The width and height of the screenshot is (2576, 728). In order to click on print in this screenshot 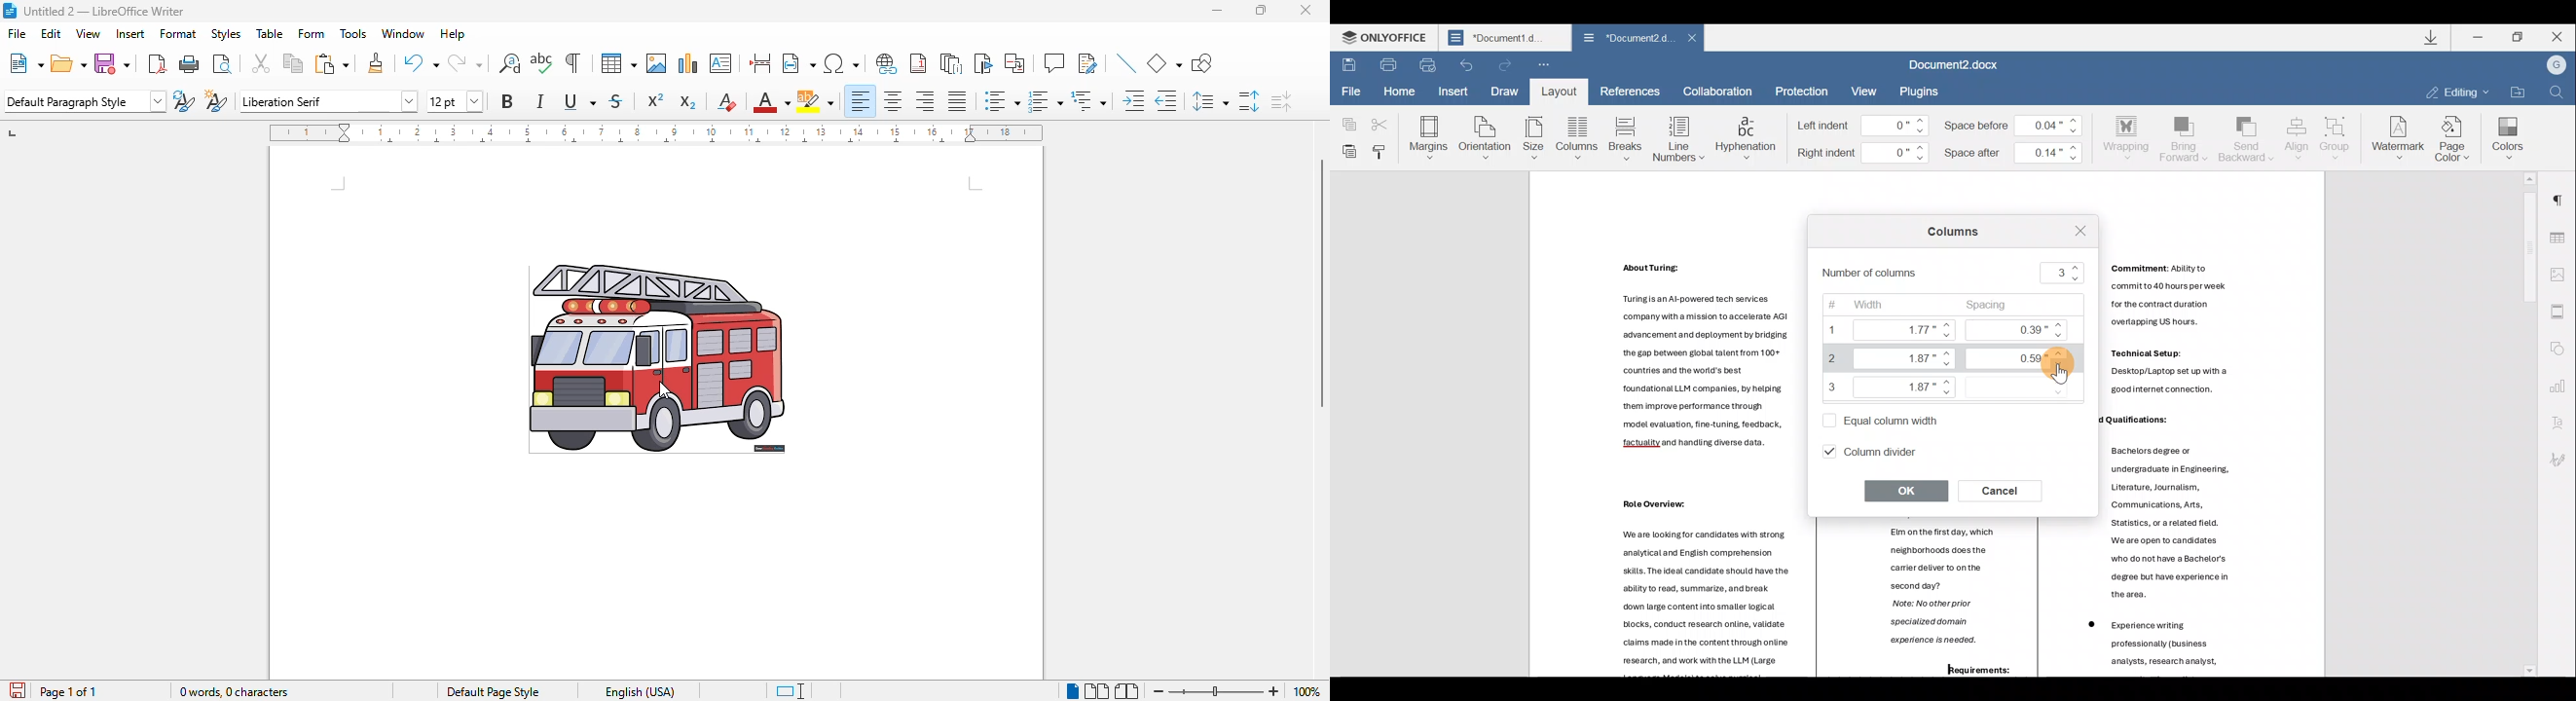, I will do `click(190, 64)`.